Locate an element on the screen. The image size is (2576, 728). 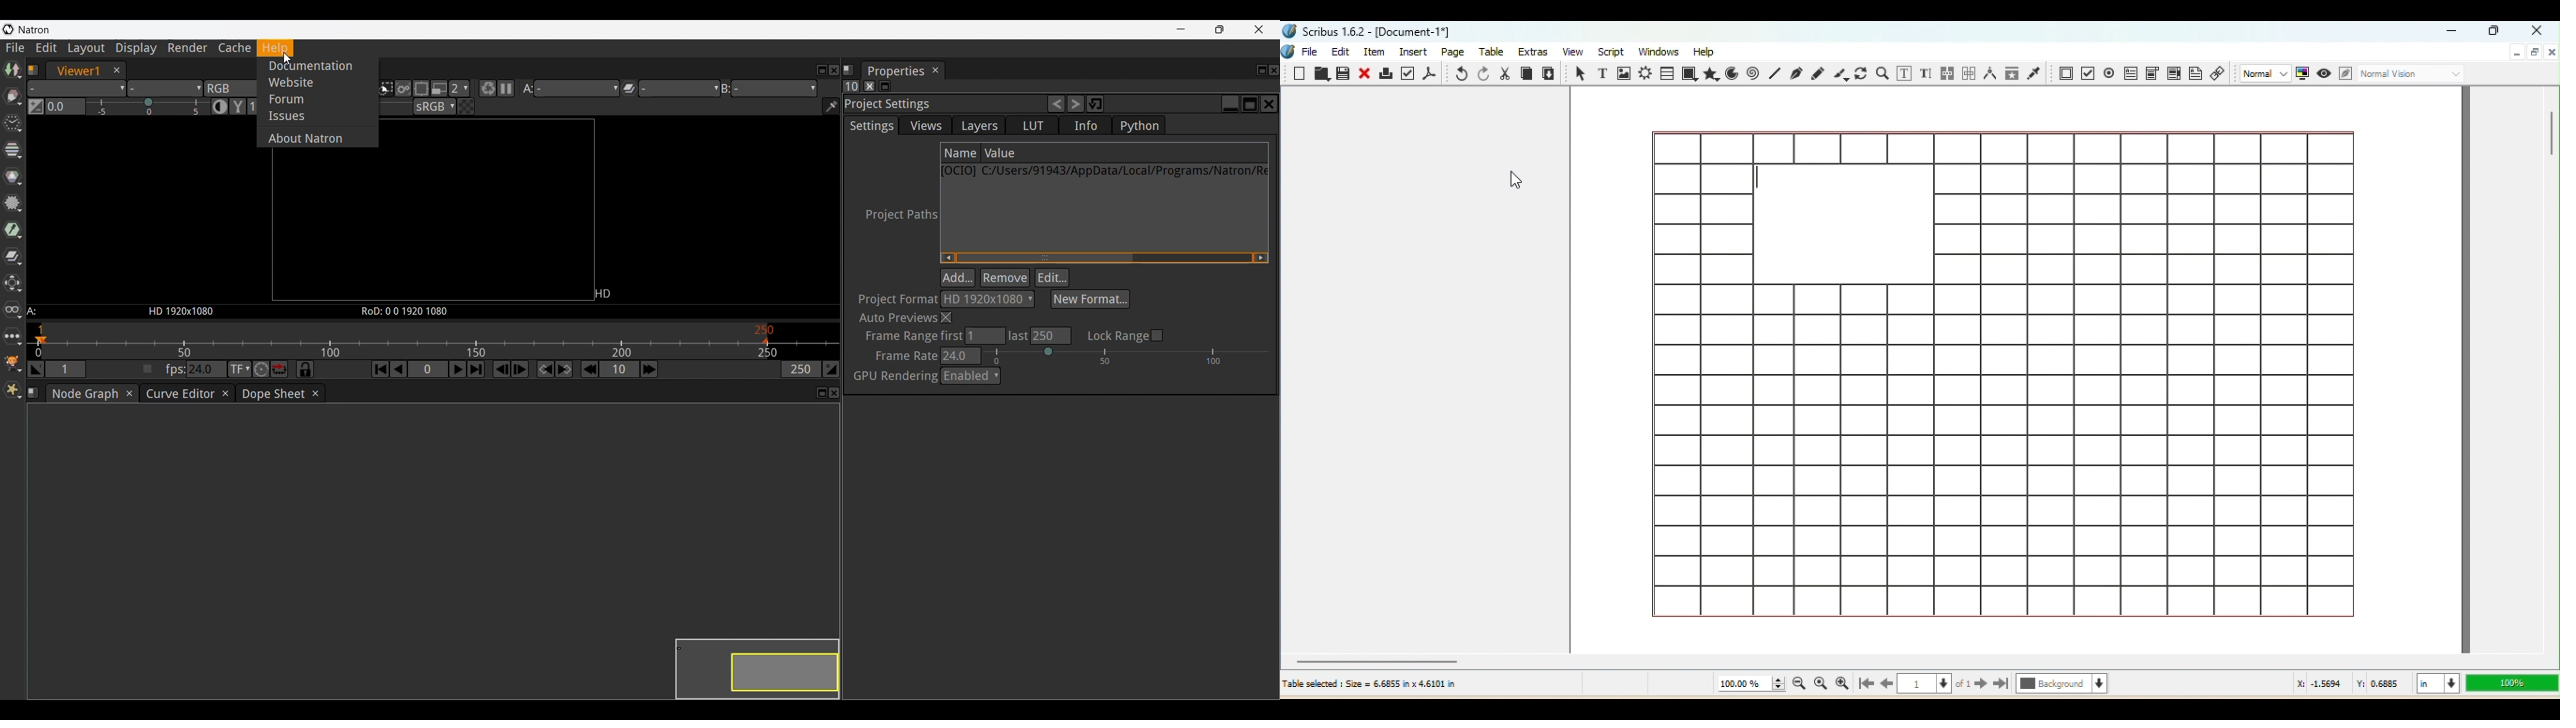
selected cells is located at coordinates (1843, 223).